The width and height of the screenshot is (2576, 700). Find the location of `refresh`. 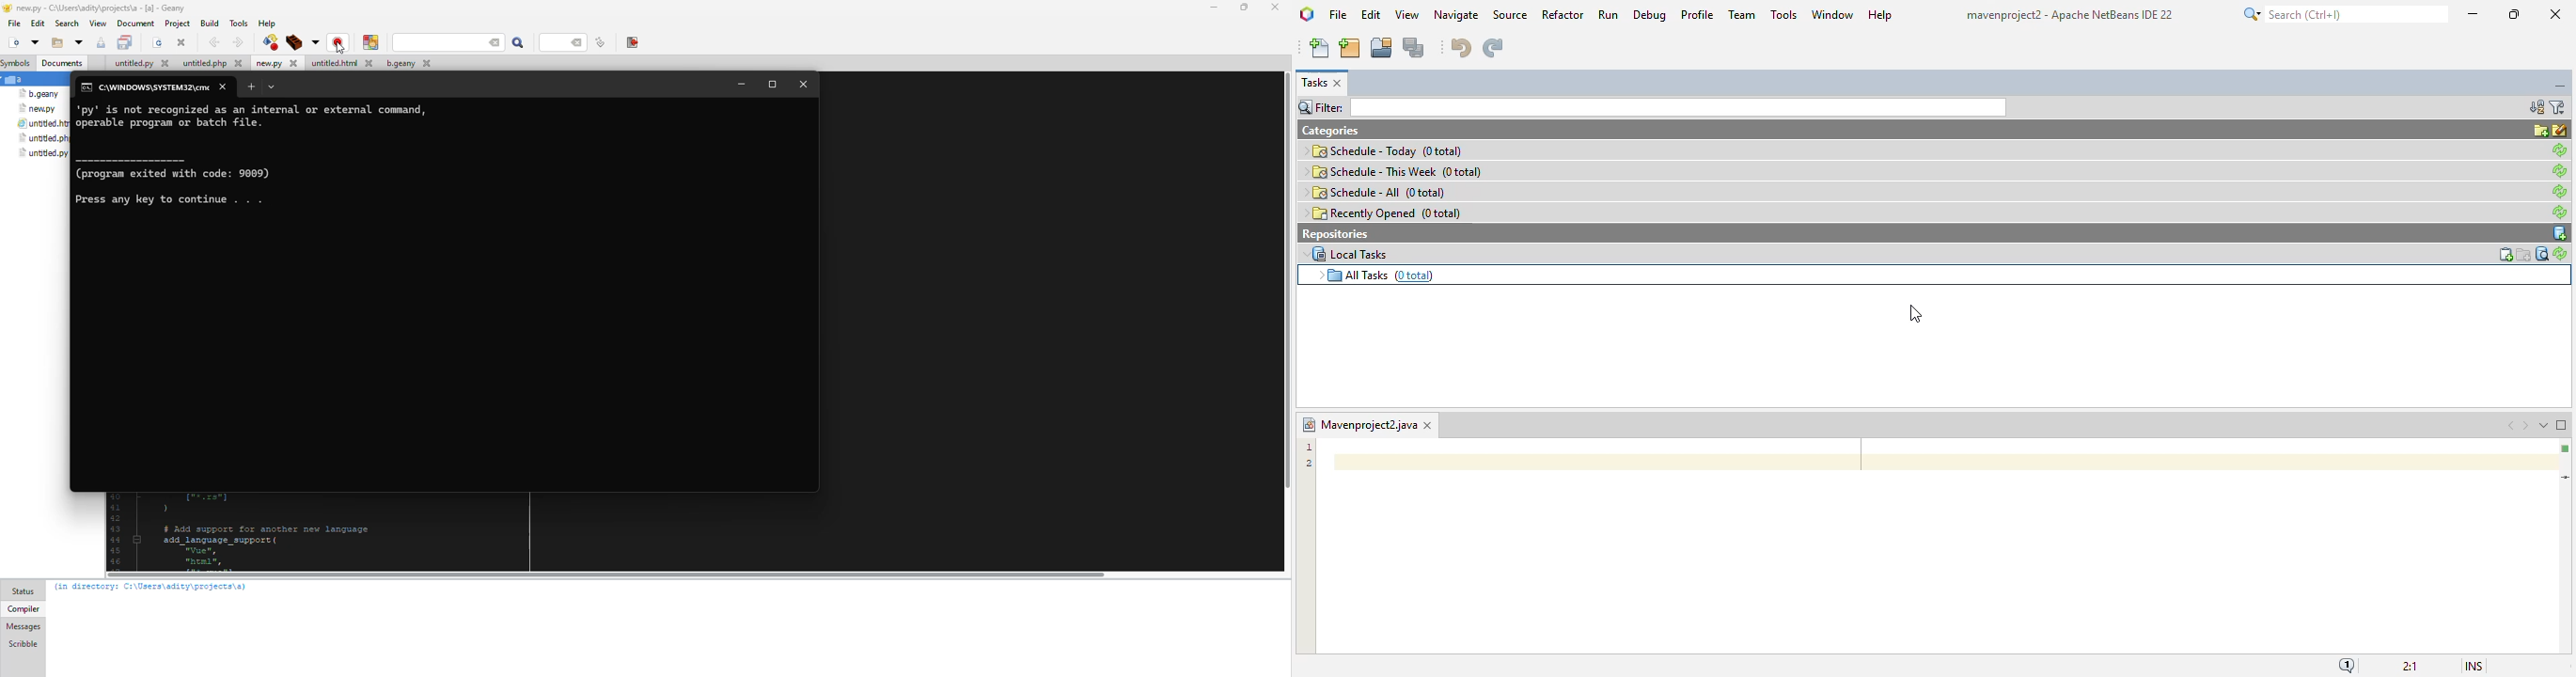

refresh is located at coordinates (2559, 149).